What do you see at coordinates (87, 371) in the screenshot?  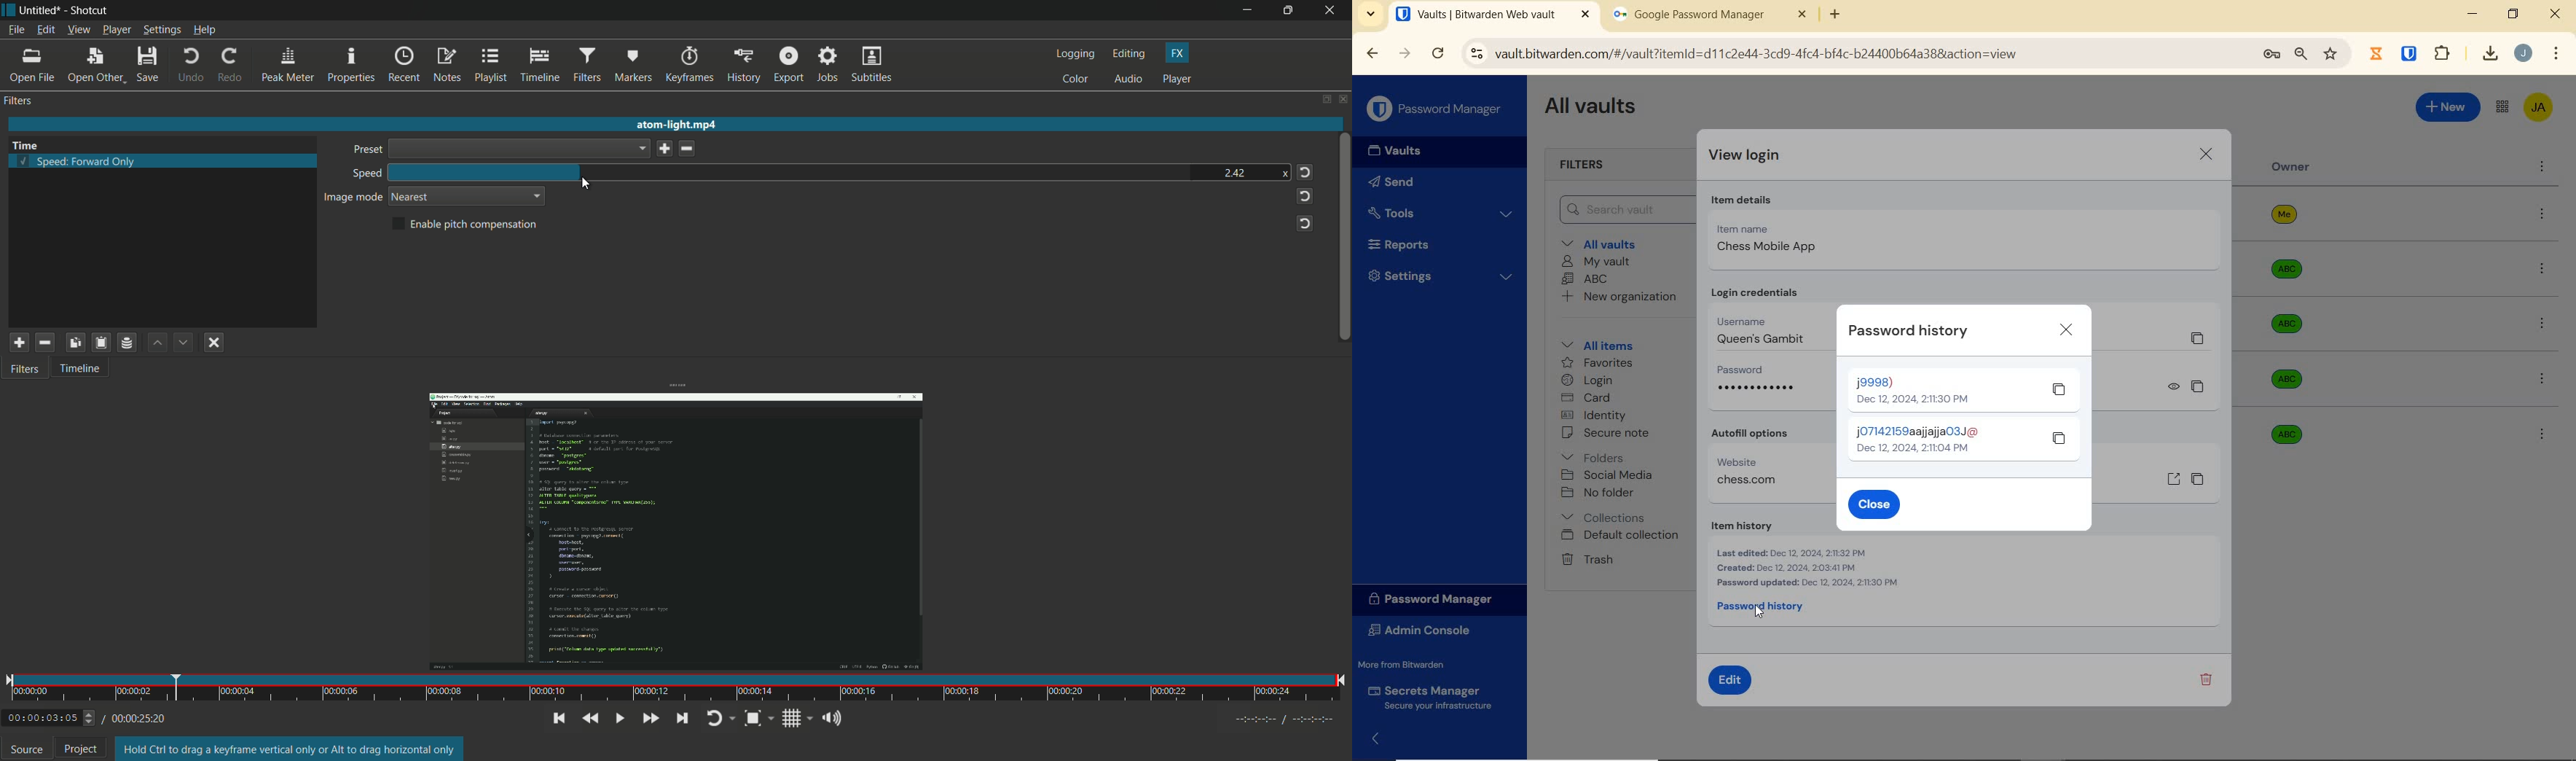 I see `Timeline` at bounding box center [87, 371].